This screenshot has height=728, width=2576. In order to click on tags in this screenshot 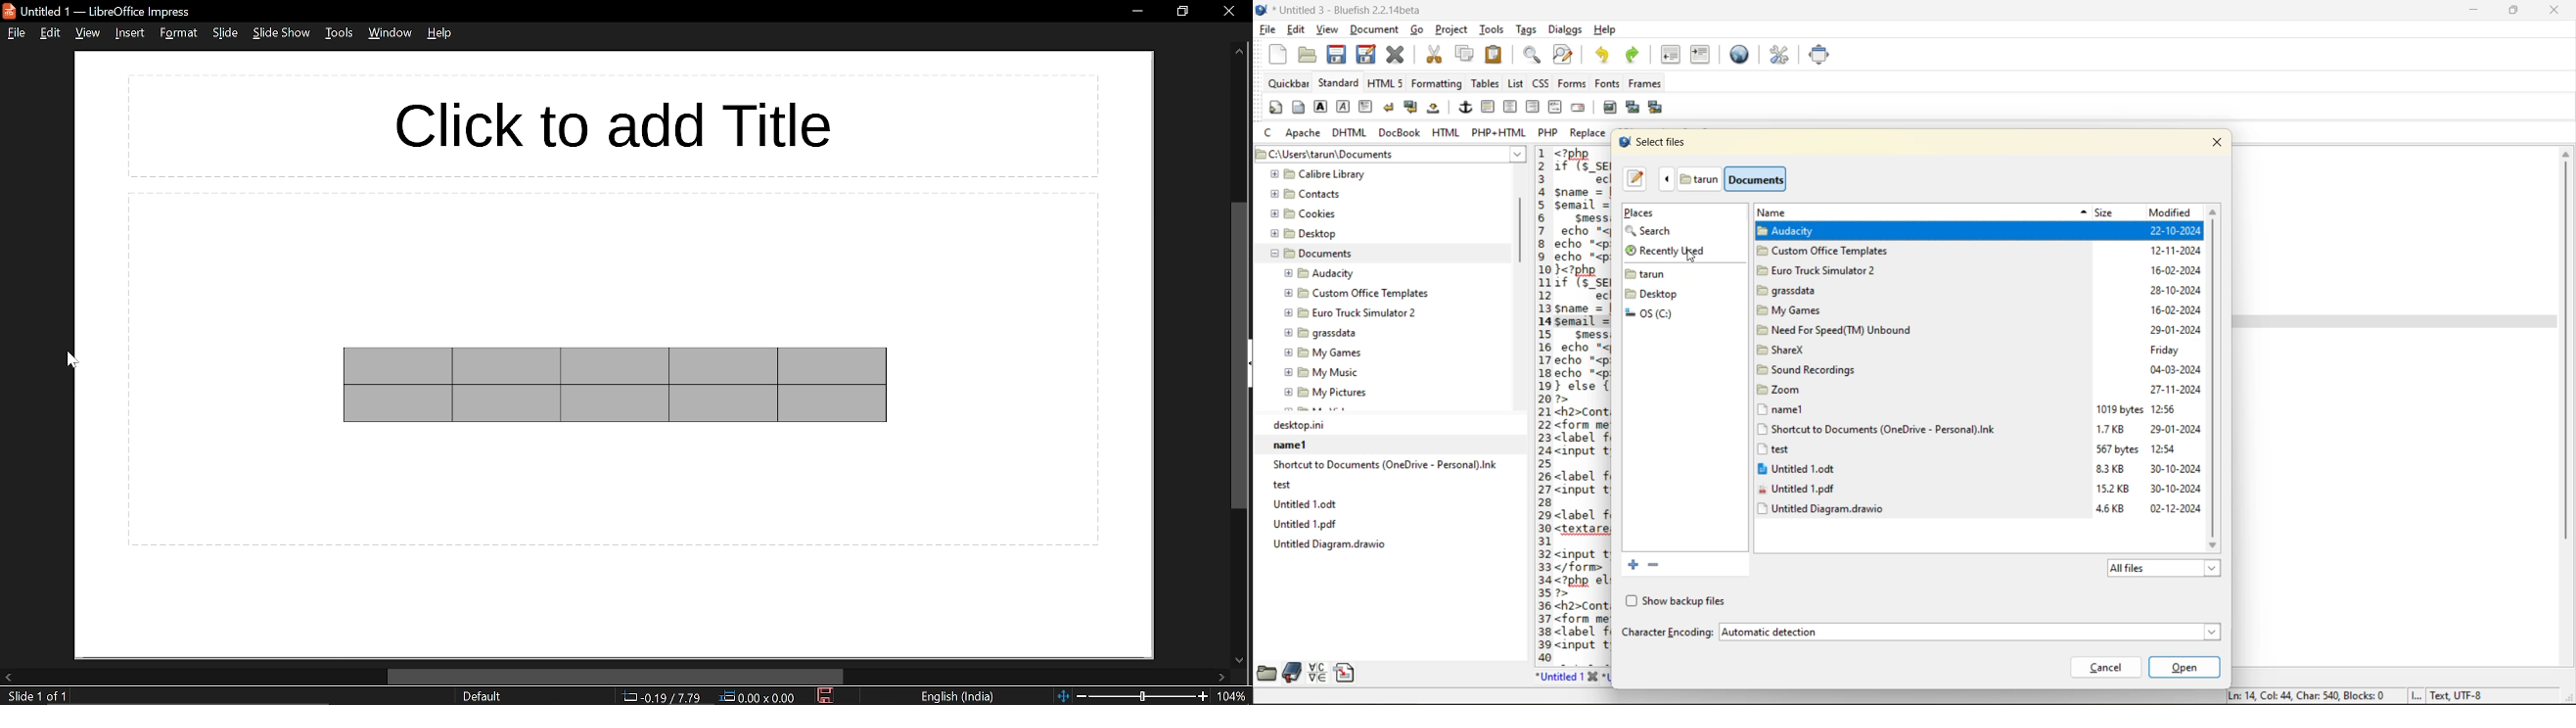, I will do `click(1526, 31)`.